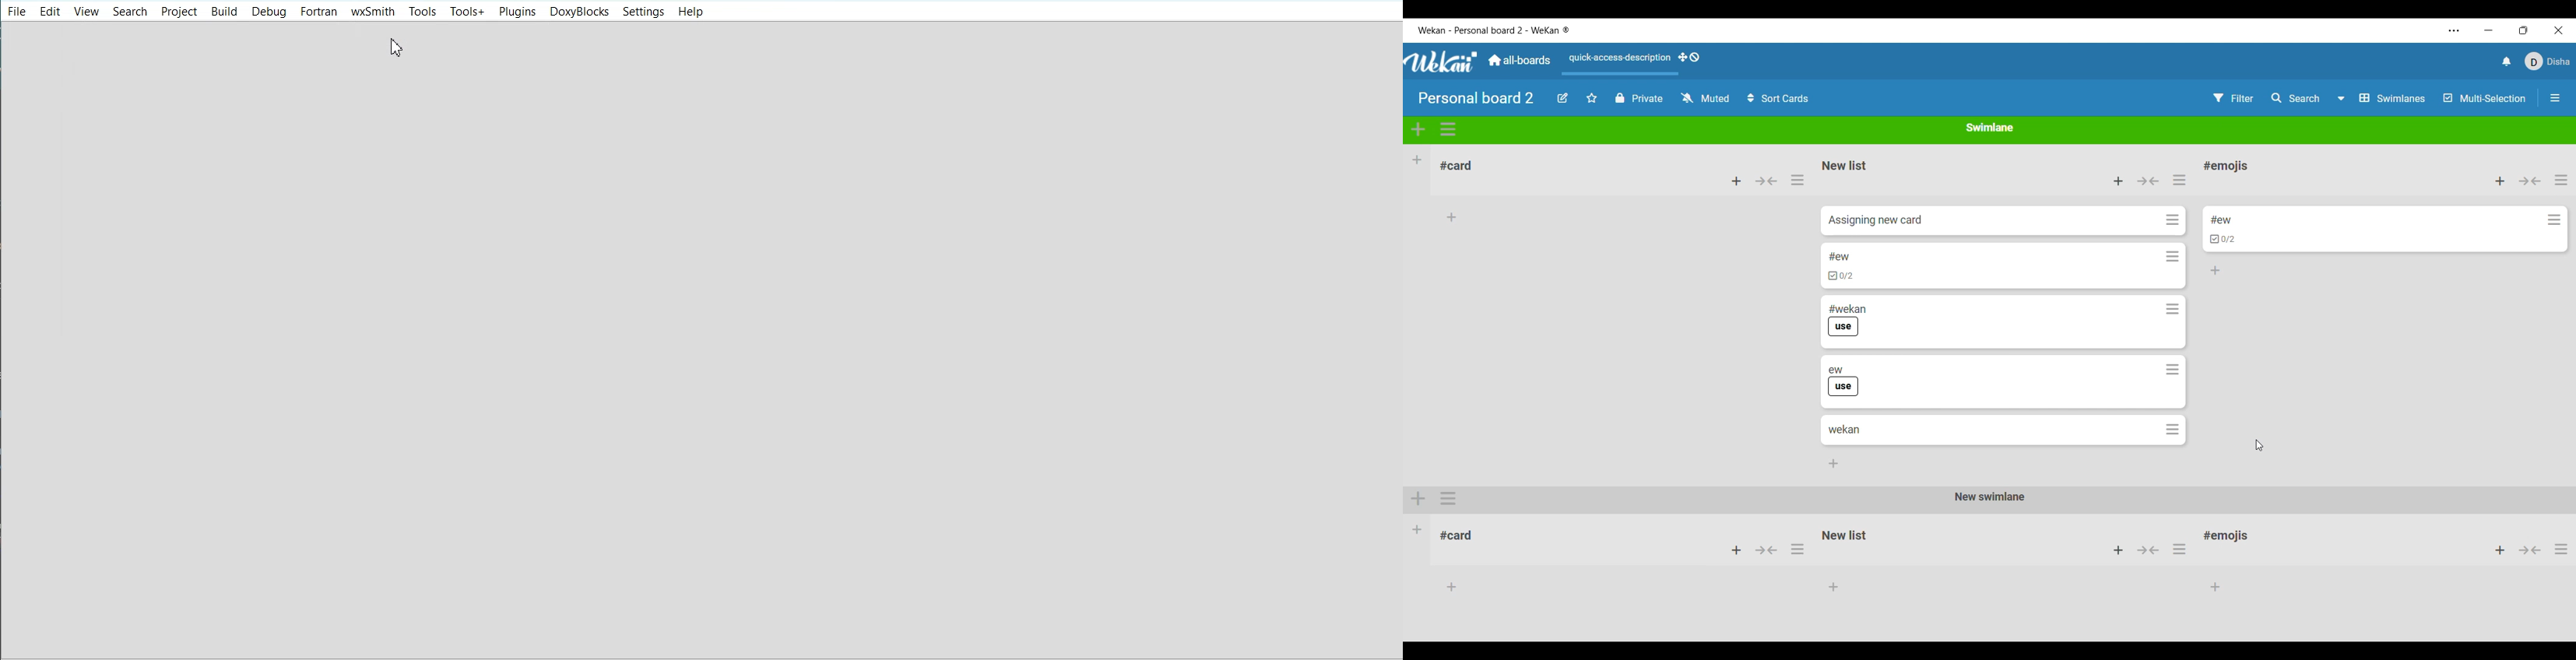 This screenshot has height=672, width=2576. Describe the element at coordinates (1417, 160) in the screenshot. I see `Add list` at that location.